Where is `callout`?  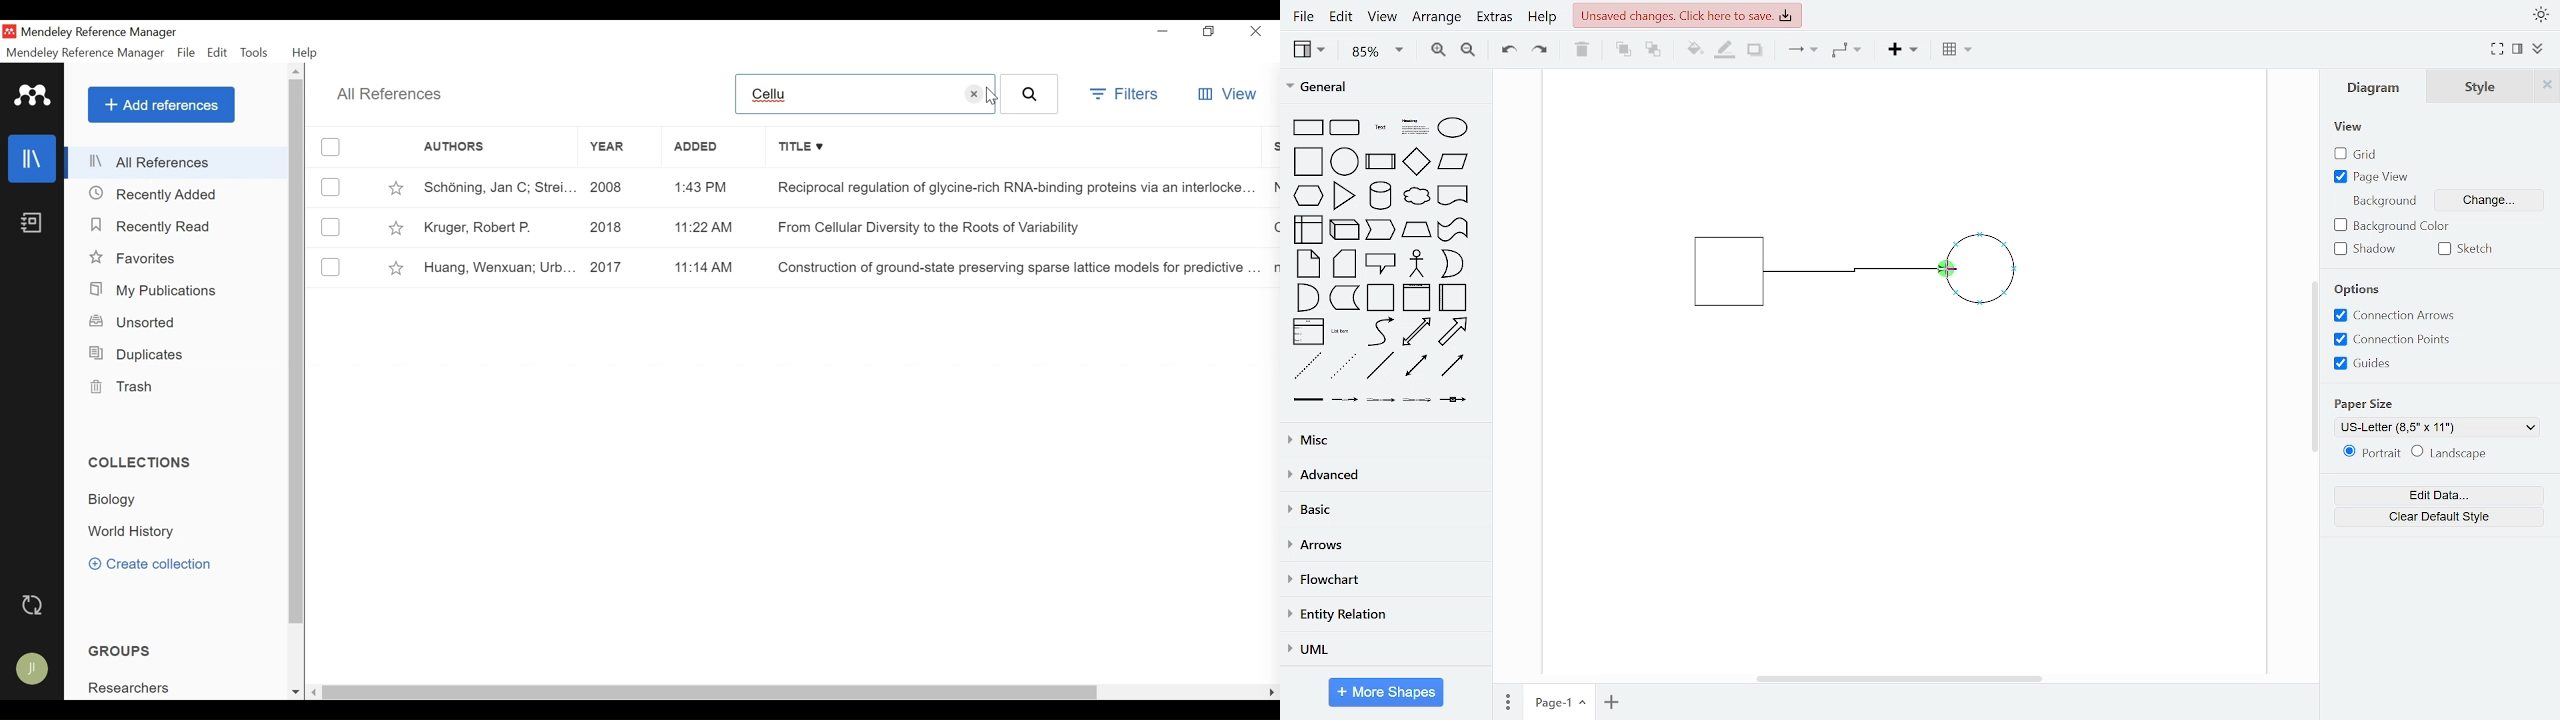
callout is located at coordinates (1382, 264).